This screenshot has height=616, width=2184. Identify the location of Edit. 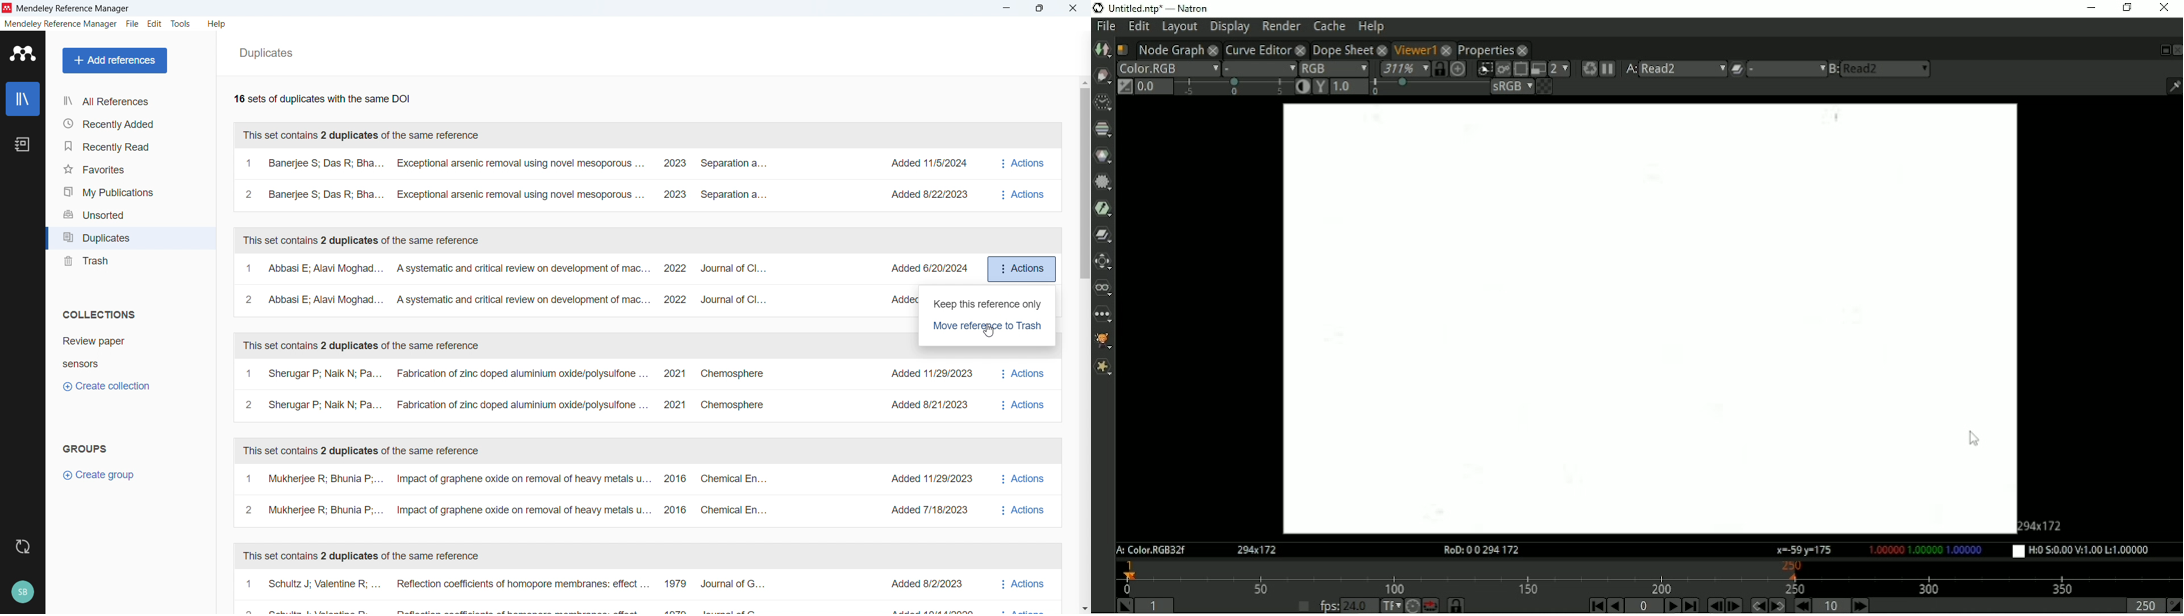
(1140, 26).